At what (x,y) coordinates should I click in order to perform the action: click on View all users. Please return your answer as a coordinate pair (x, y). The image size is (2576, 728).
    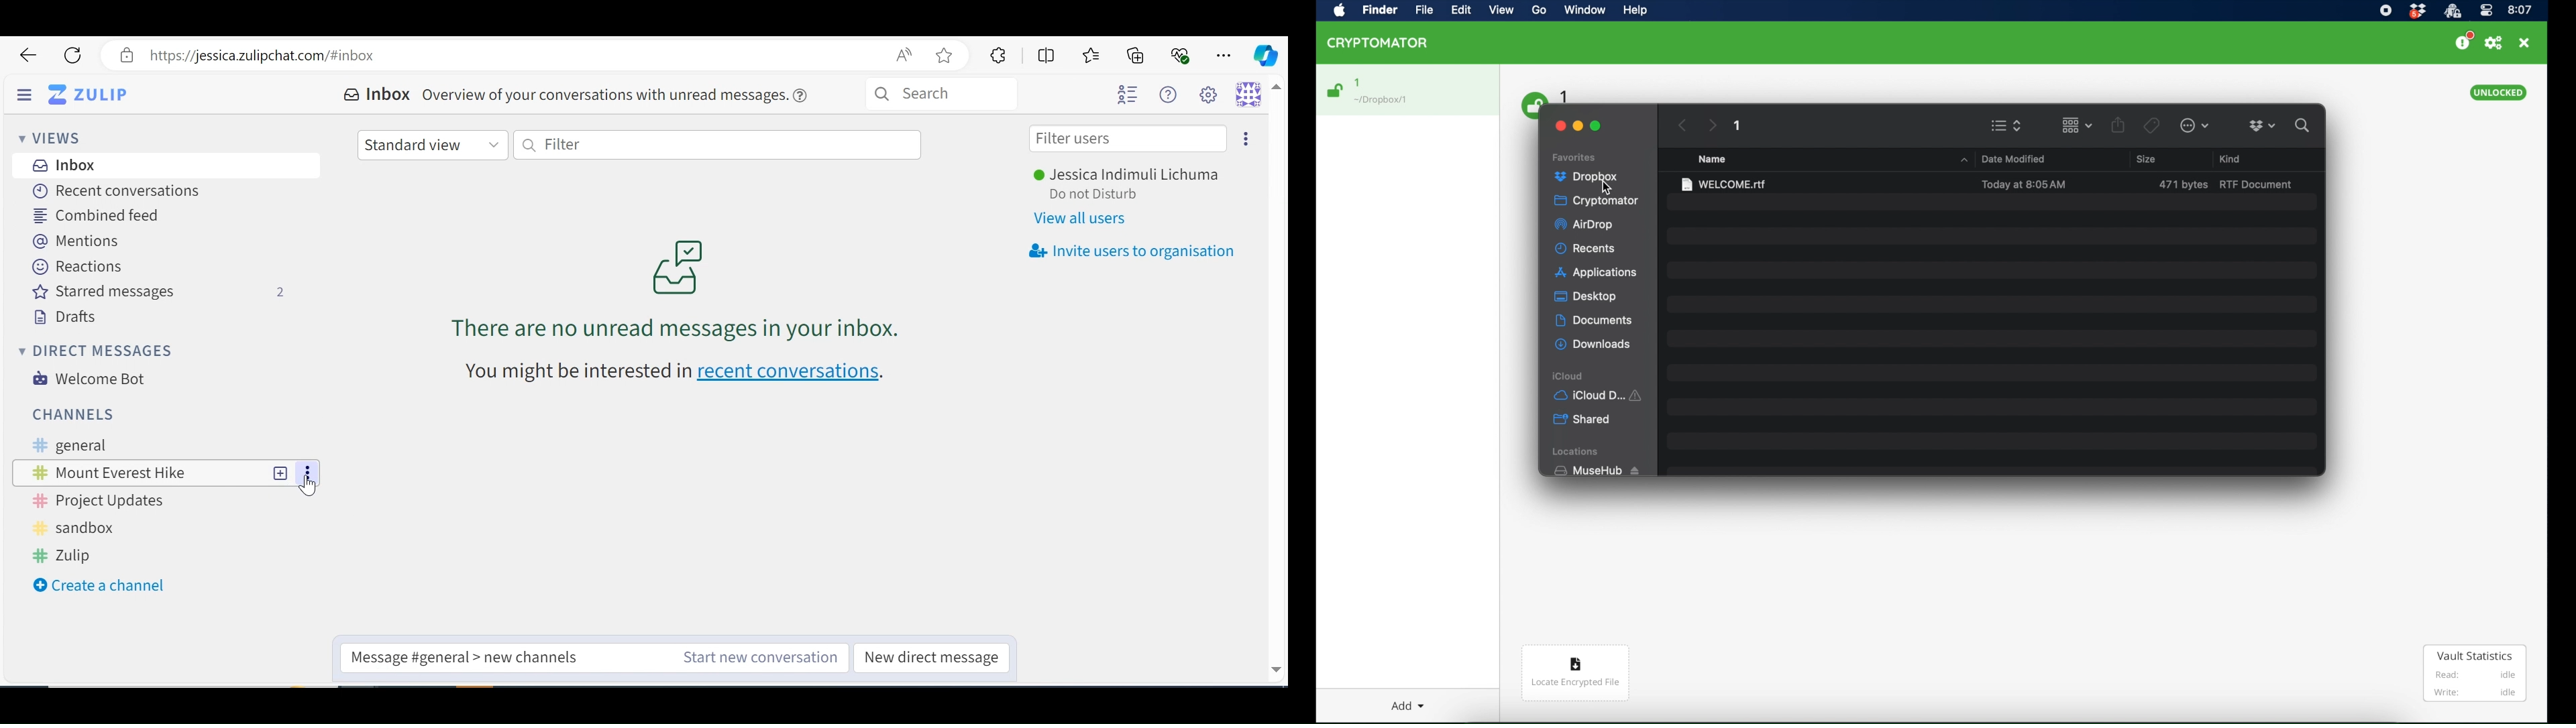
    Looking at the image, I should click on (1084, 219).